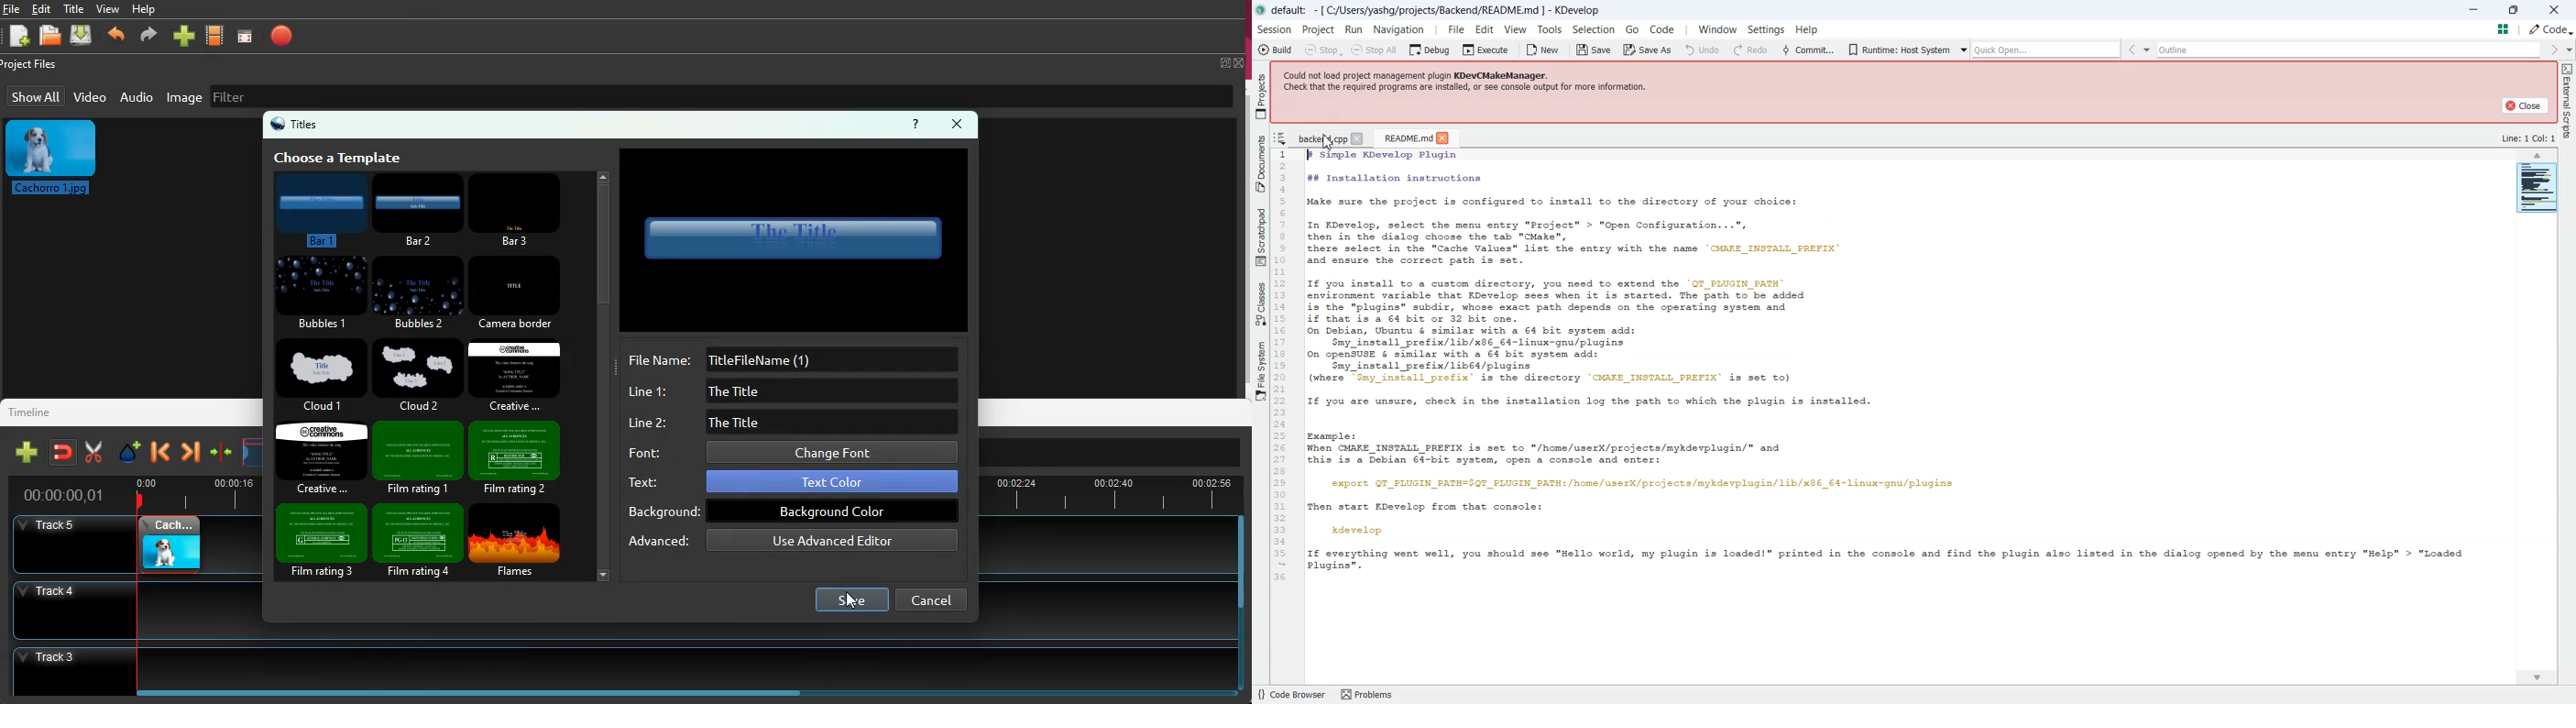 This screenshot has width=2576, height=728. Describe the element at coordinates (33, 65) in the screenshot. I see `project files` at that location.